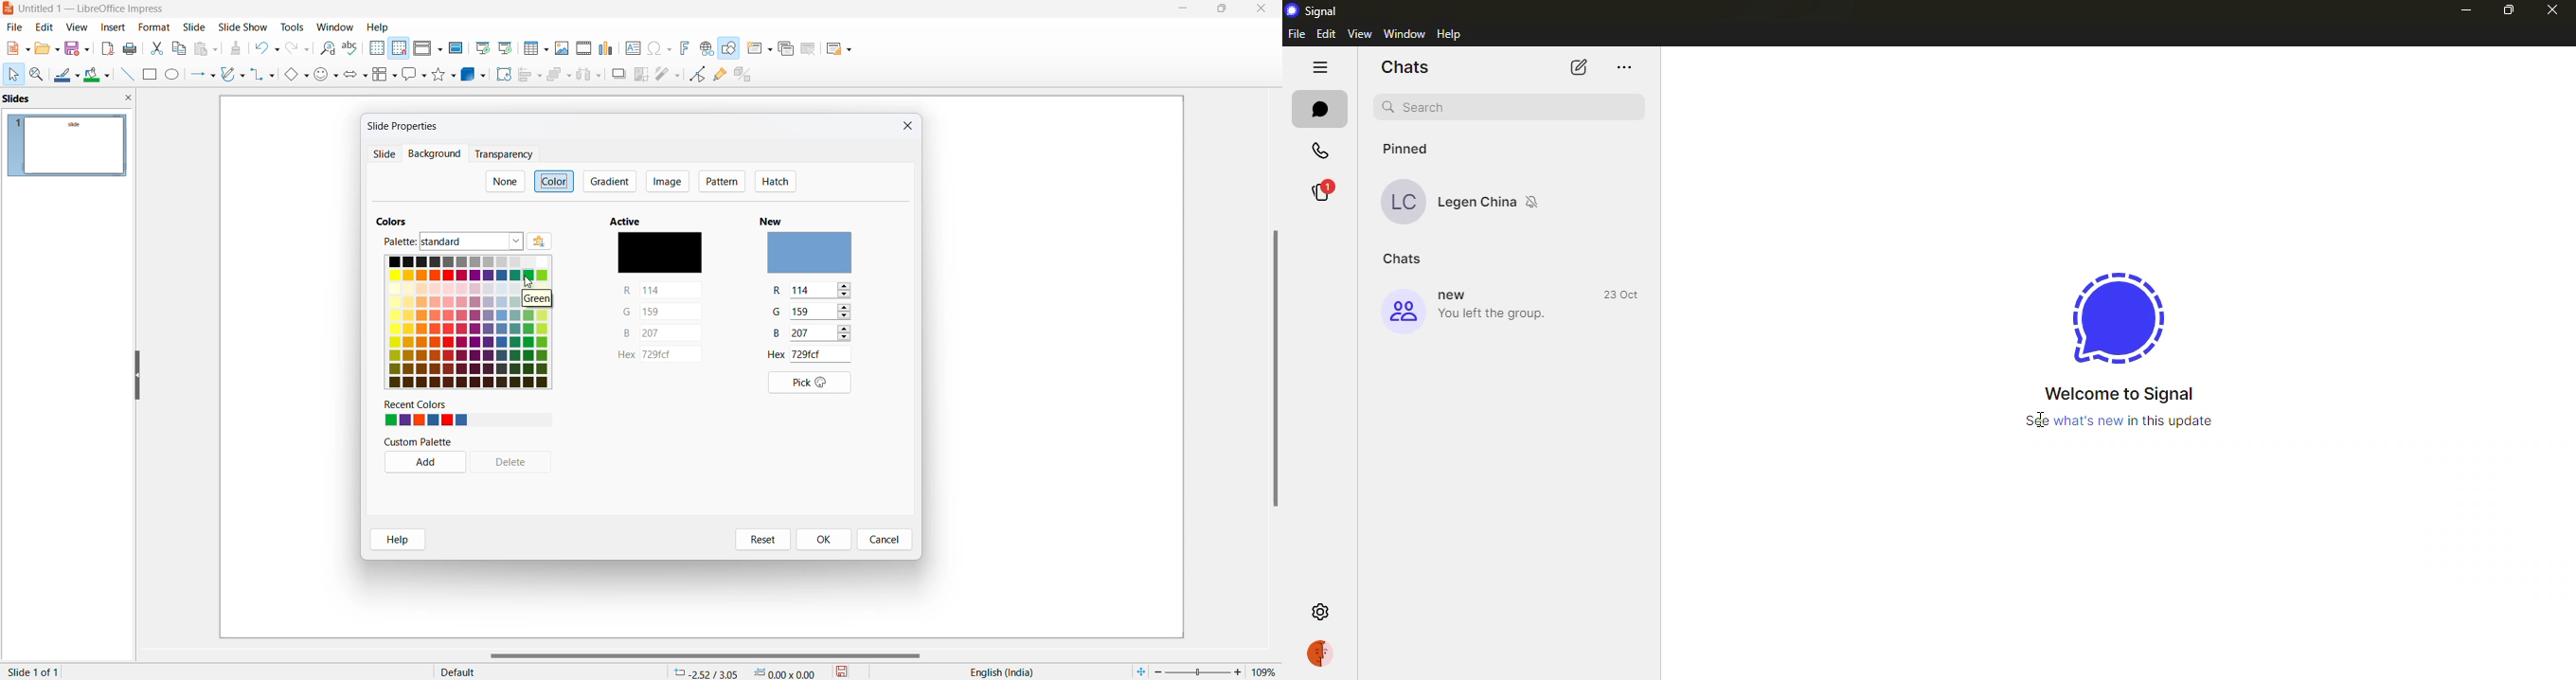 This screenshot has height=700, width=2576. Describe the element at coordinates (69, 146) in the screenshot. I see `slide preview` at that location.